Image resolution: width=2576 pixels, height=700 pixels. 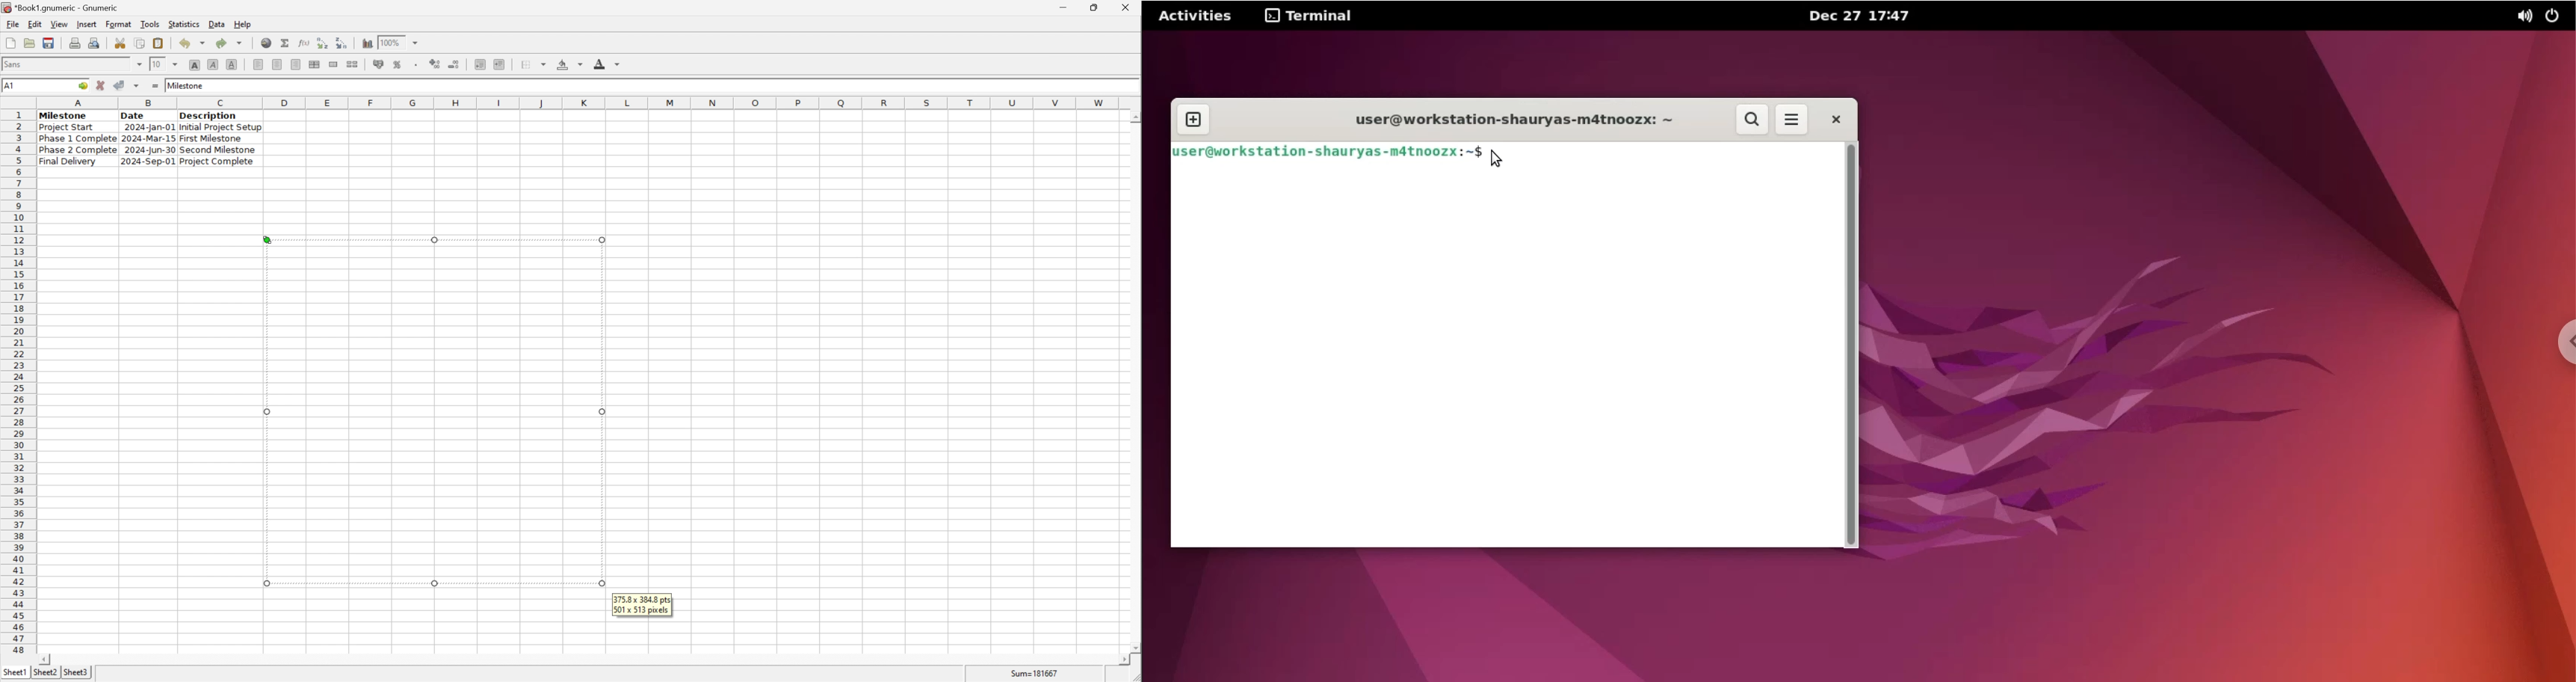 What do you see at coordinates (584, 660) in the screenshot?
I see `scroll bar` at bounding box center [584, 660].